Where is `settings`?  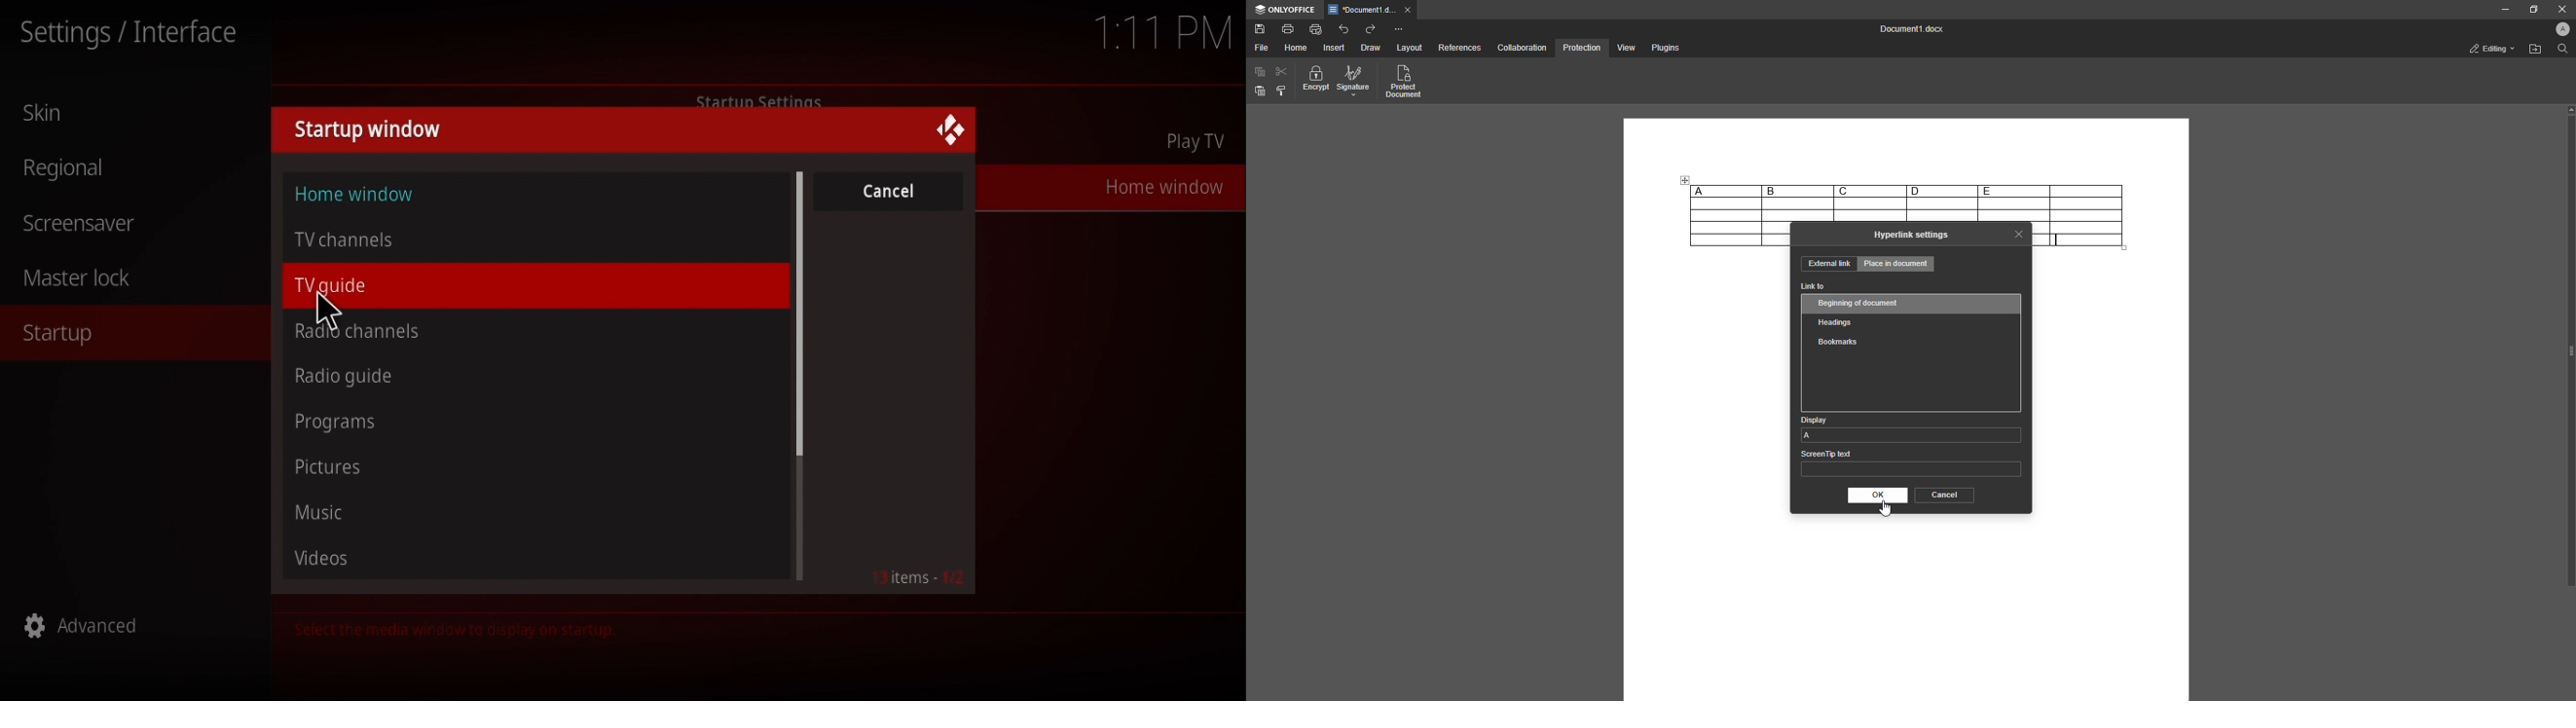
settings is located at coordinates (134, 35).